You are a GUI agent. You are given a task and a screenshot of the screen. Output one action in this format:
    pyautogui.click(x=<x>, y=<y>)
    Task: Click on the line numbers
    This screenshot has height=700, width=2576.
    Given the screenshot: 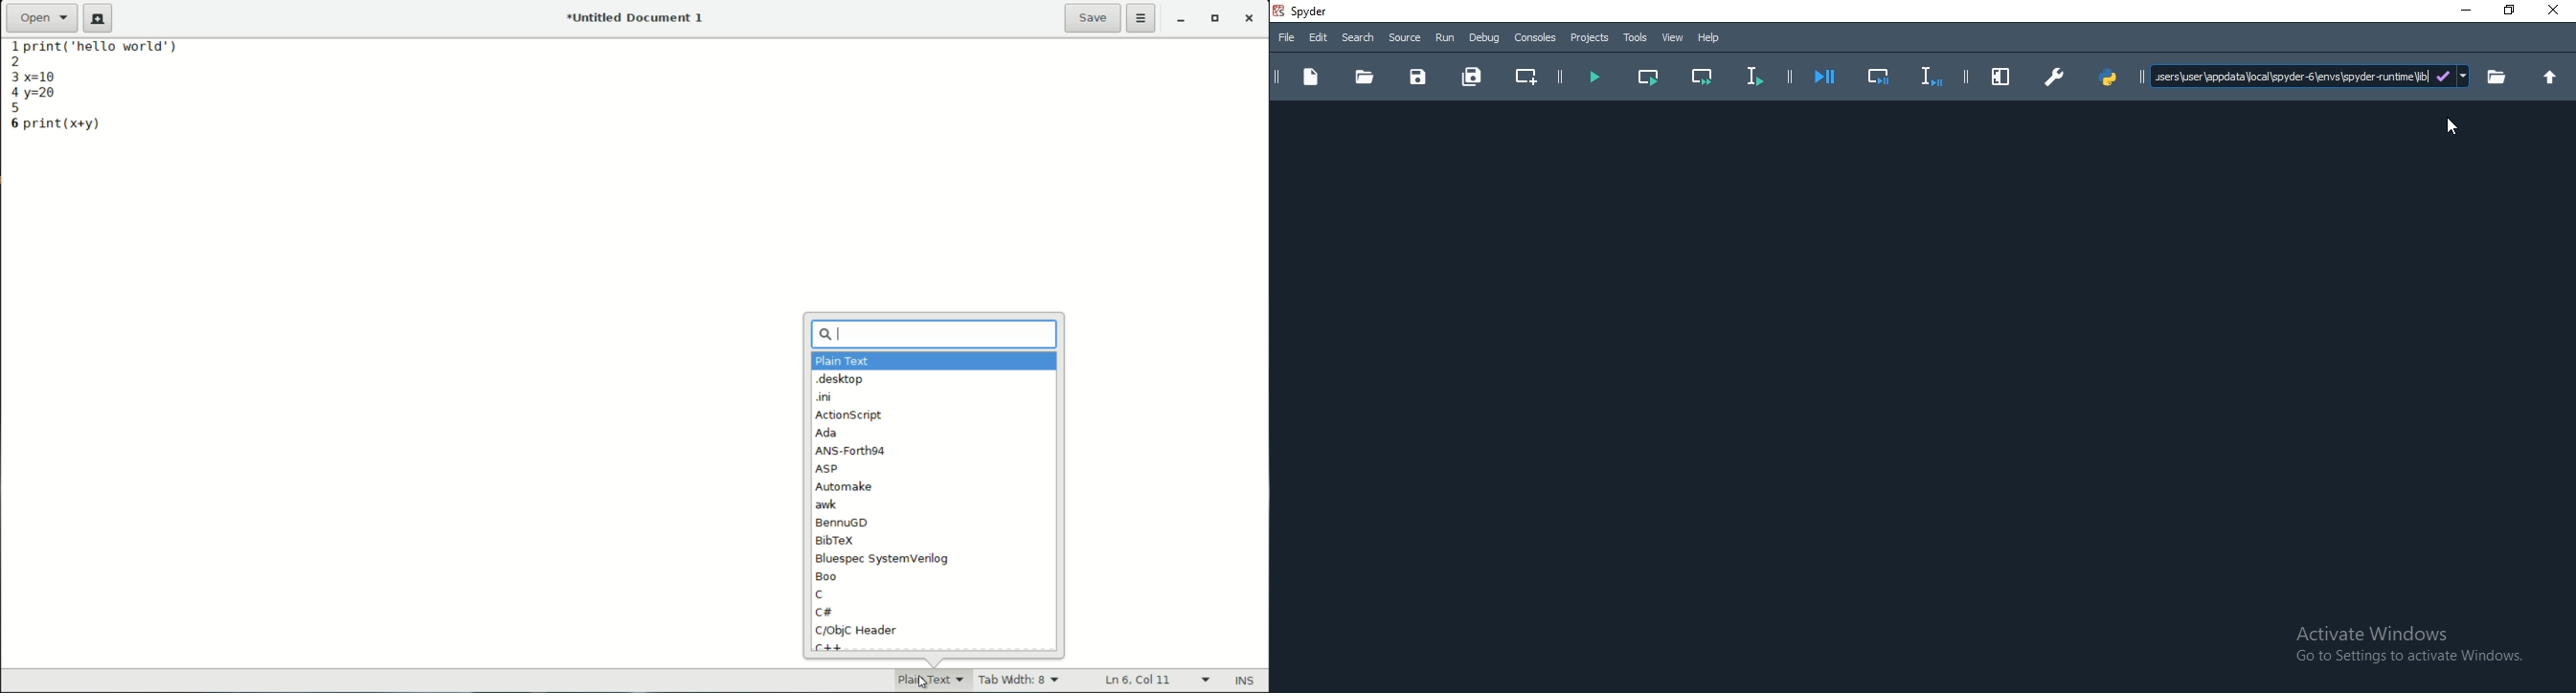 What is the action you would take?
    pyautogui.click(x=11, y=85)
    